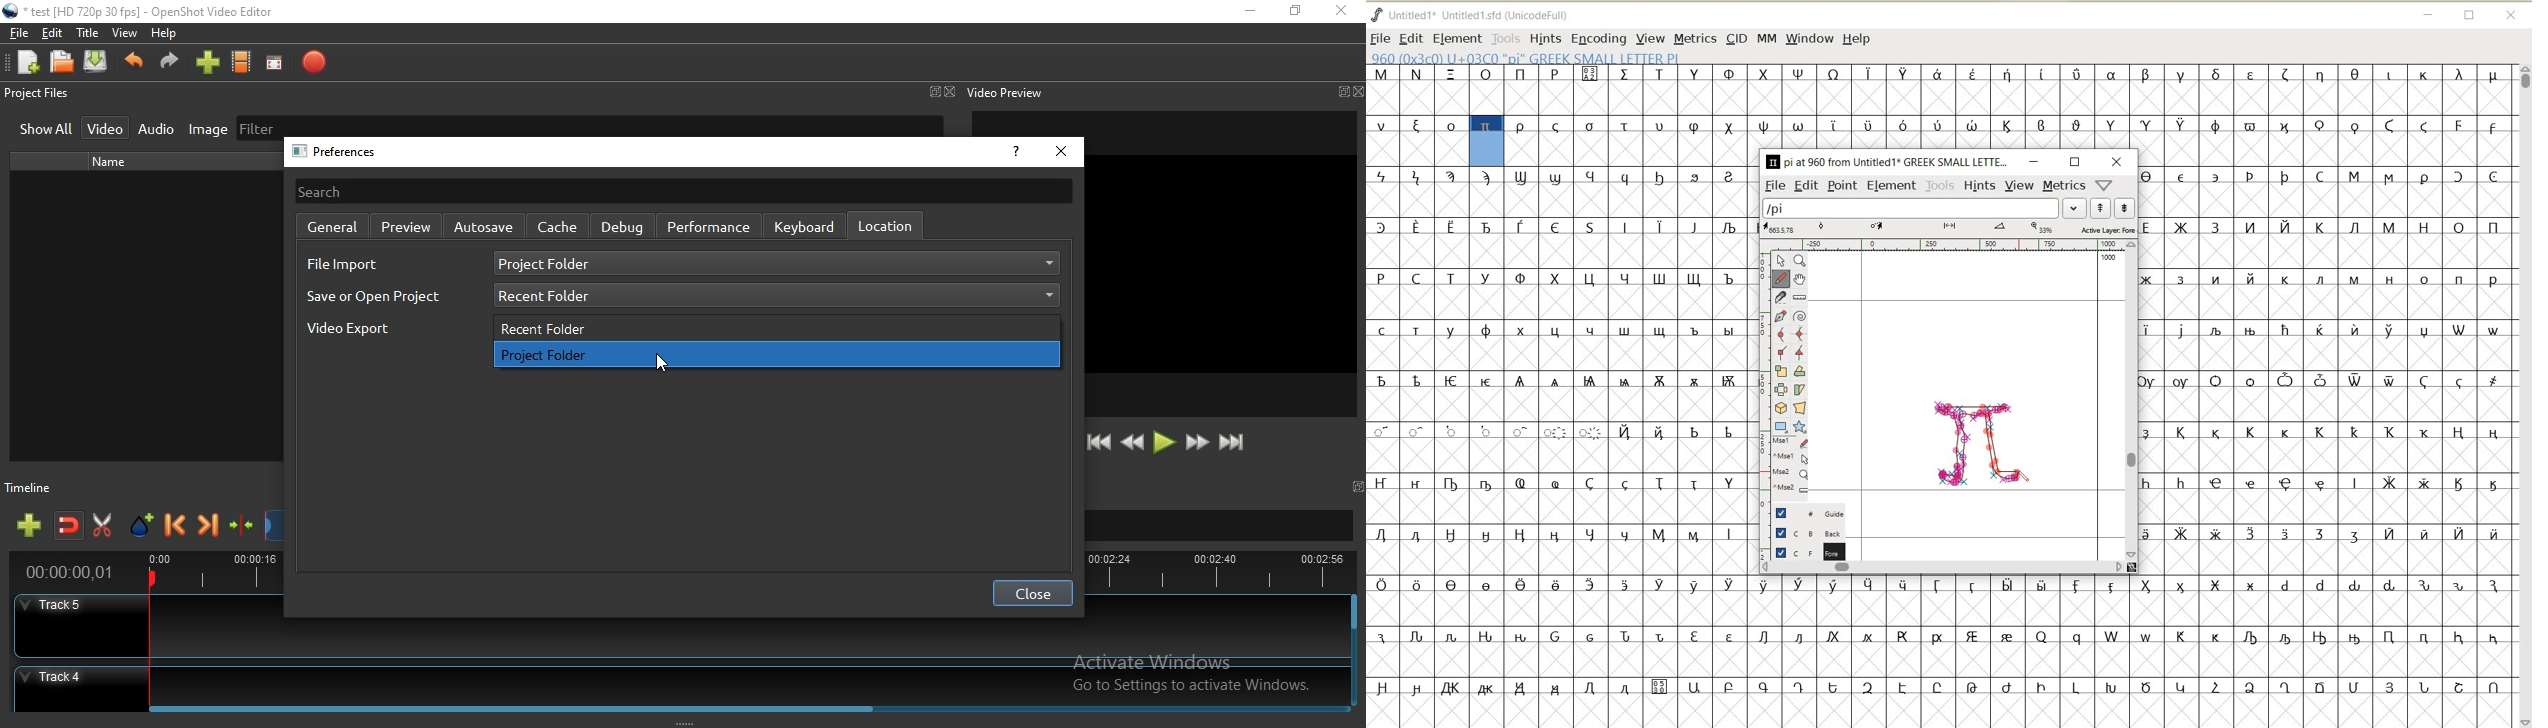 This screenshot has width=2548, height=728. I want to click on Export video, so click(313, 63).